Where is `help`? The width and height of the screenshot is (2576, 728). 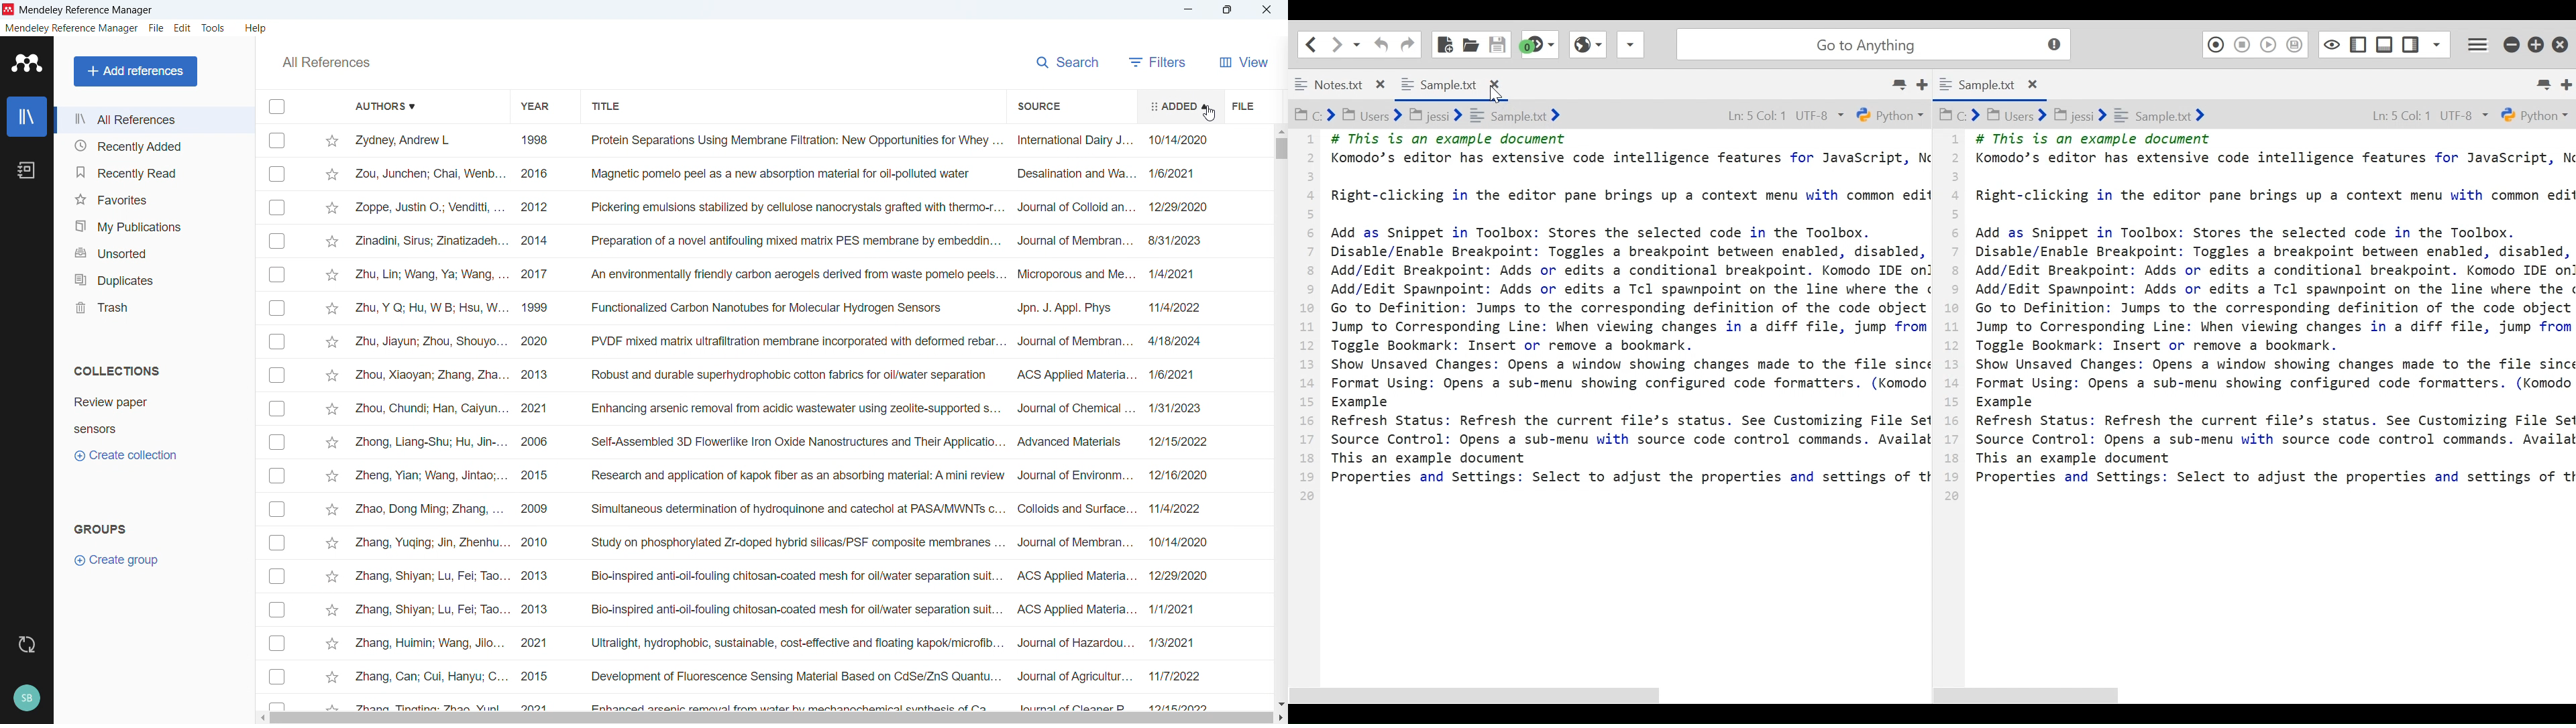 help is located at coordinates (257, 28).